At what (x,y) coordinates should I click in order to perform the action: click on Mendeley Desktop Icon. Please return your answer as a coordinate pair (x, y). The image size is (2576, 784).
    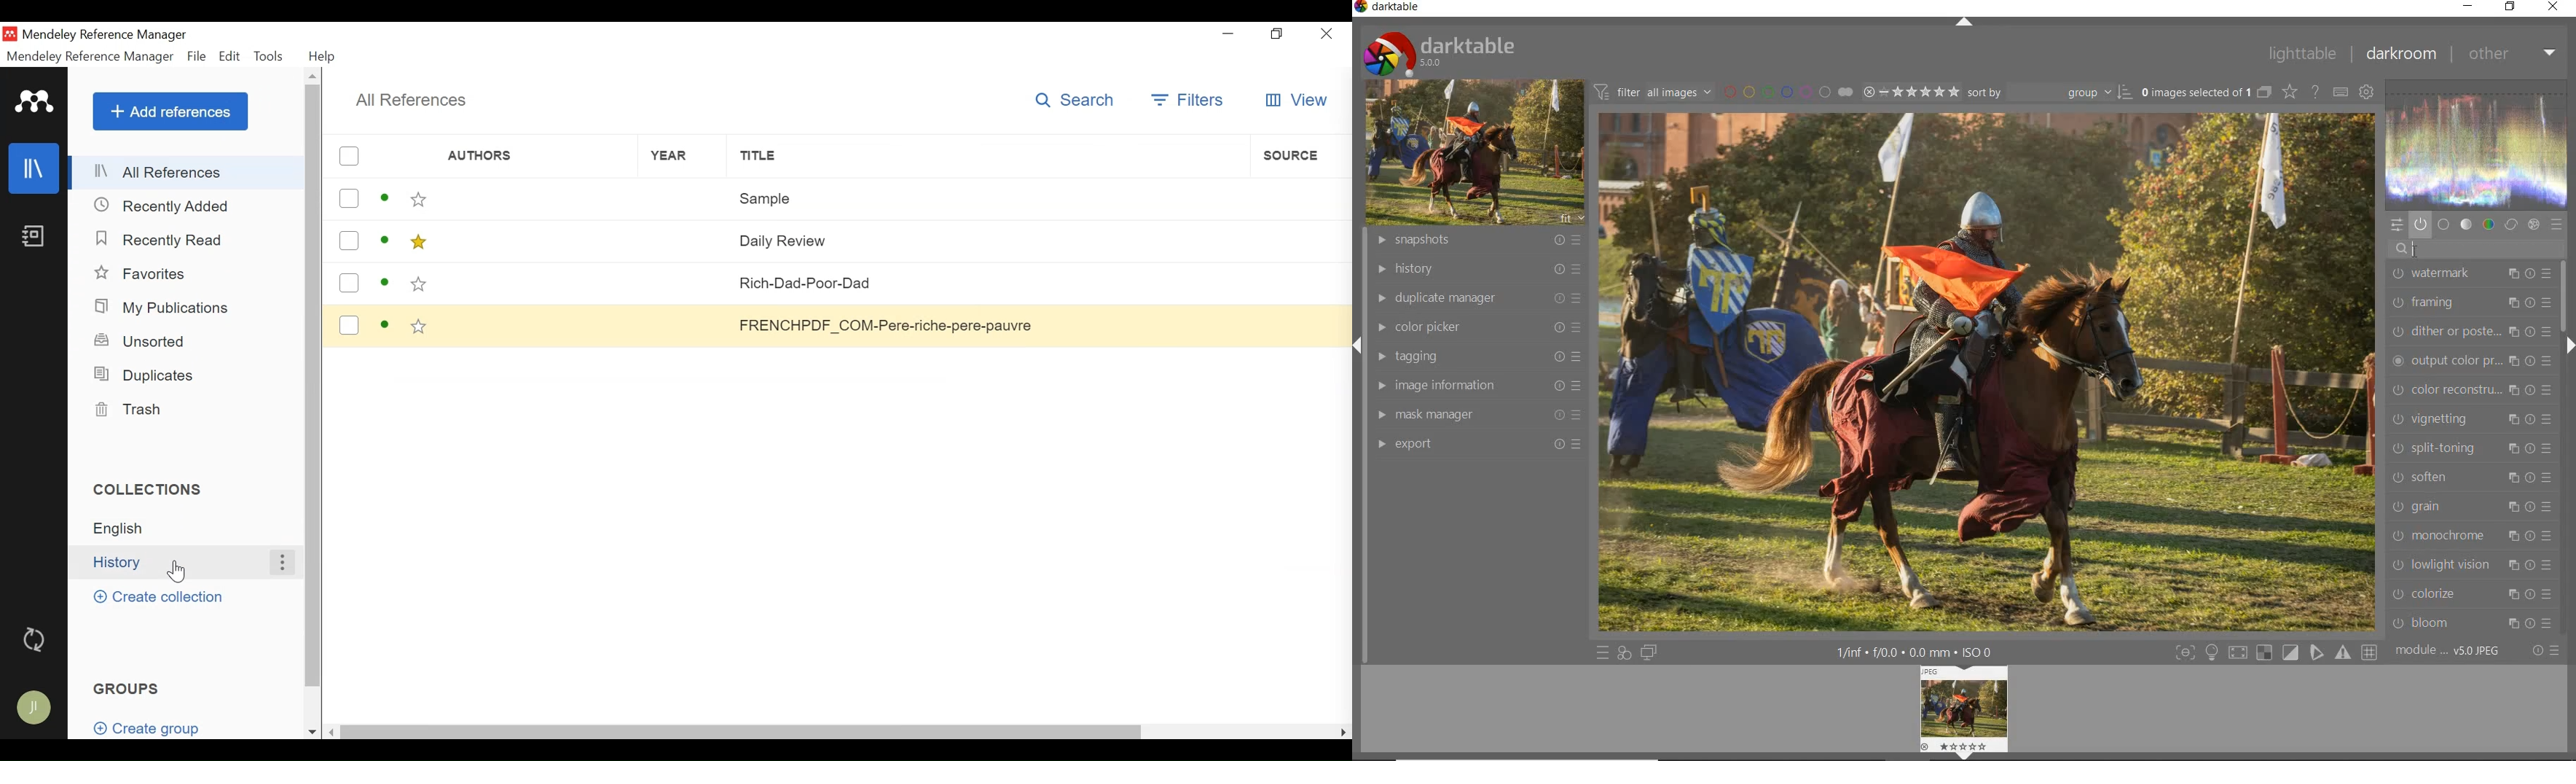
    Looking at the image, I should click on (11, 34).